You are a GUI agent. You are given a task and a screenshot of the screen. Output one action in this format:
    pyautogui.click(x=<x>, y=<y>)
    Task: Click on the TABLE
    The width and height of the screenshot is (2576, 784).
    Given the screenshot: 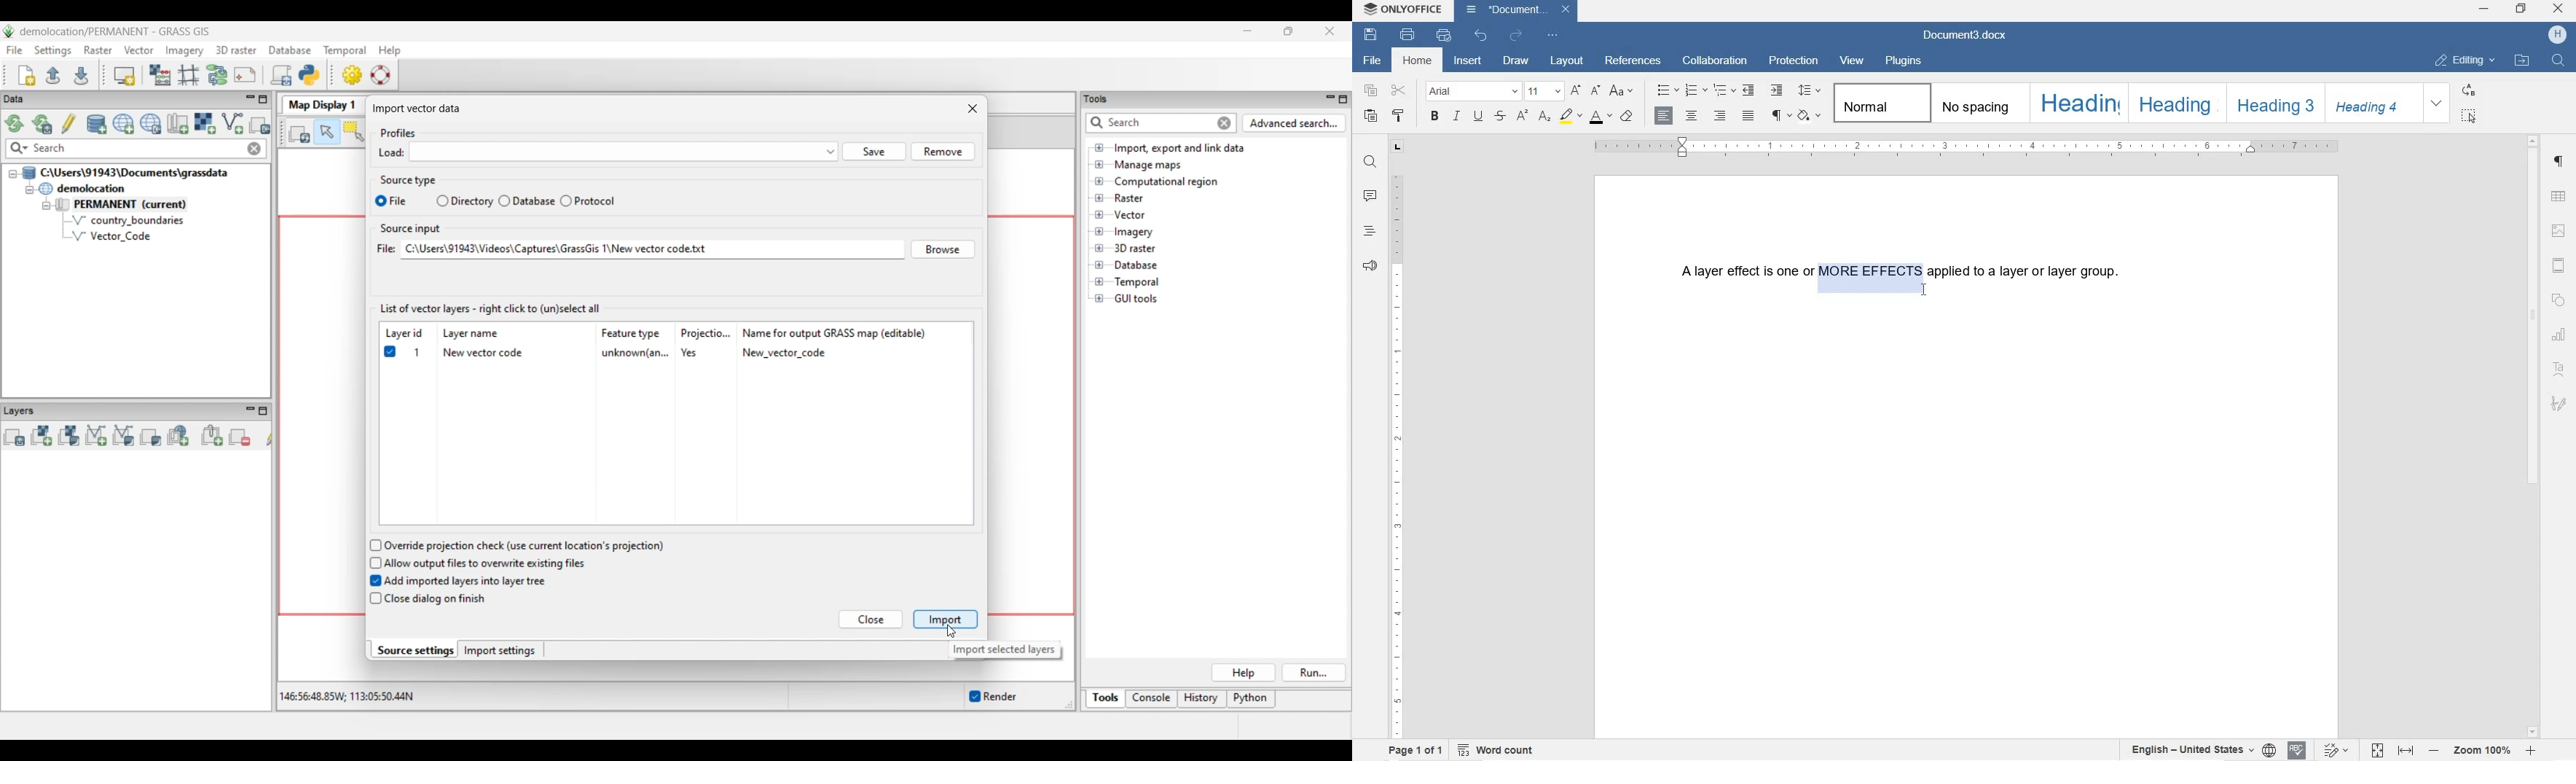 What is the action you would take?
    pyautogui.click(x=2559, y=198)
    